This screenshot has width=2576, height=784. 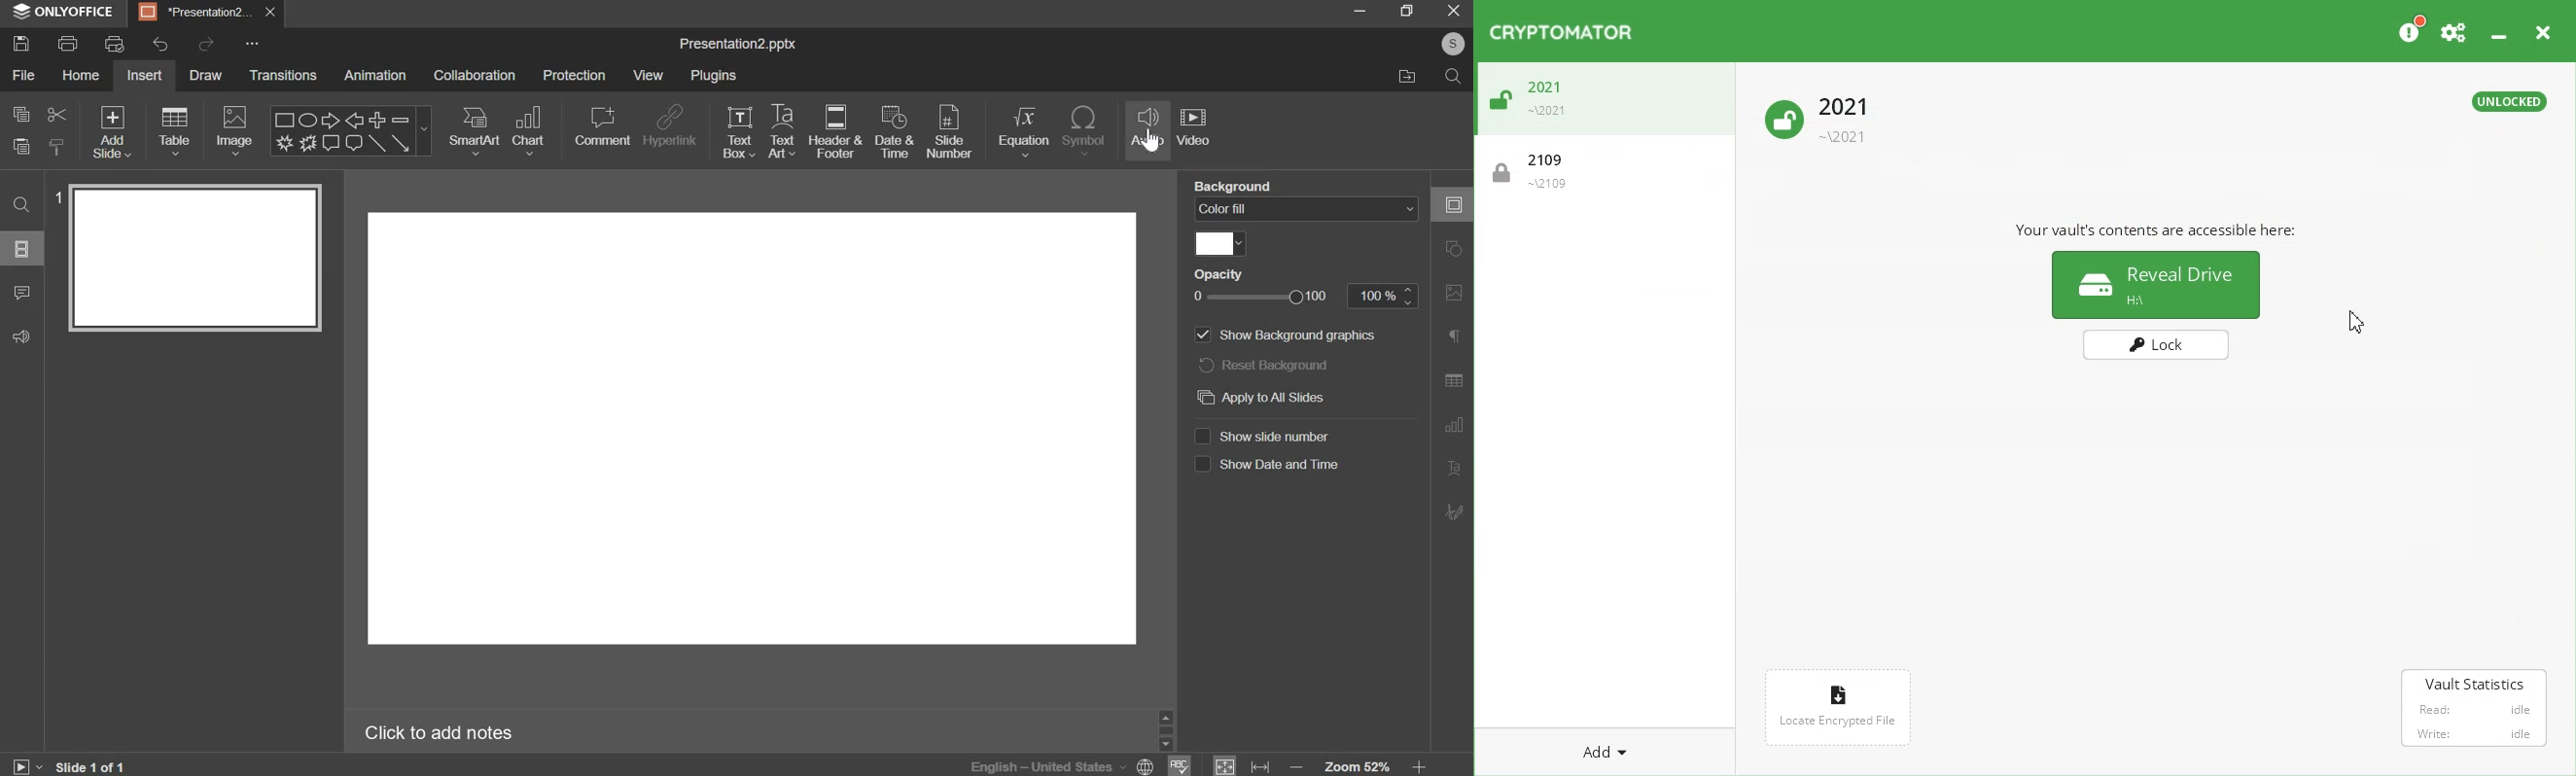 I want to click on signature settings, so click(x=1452, y=511).